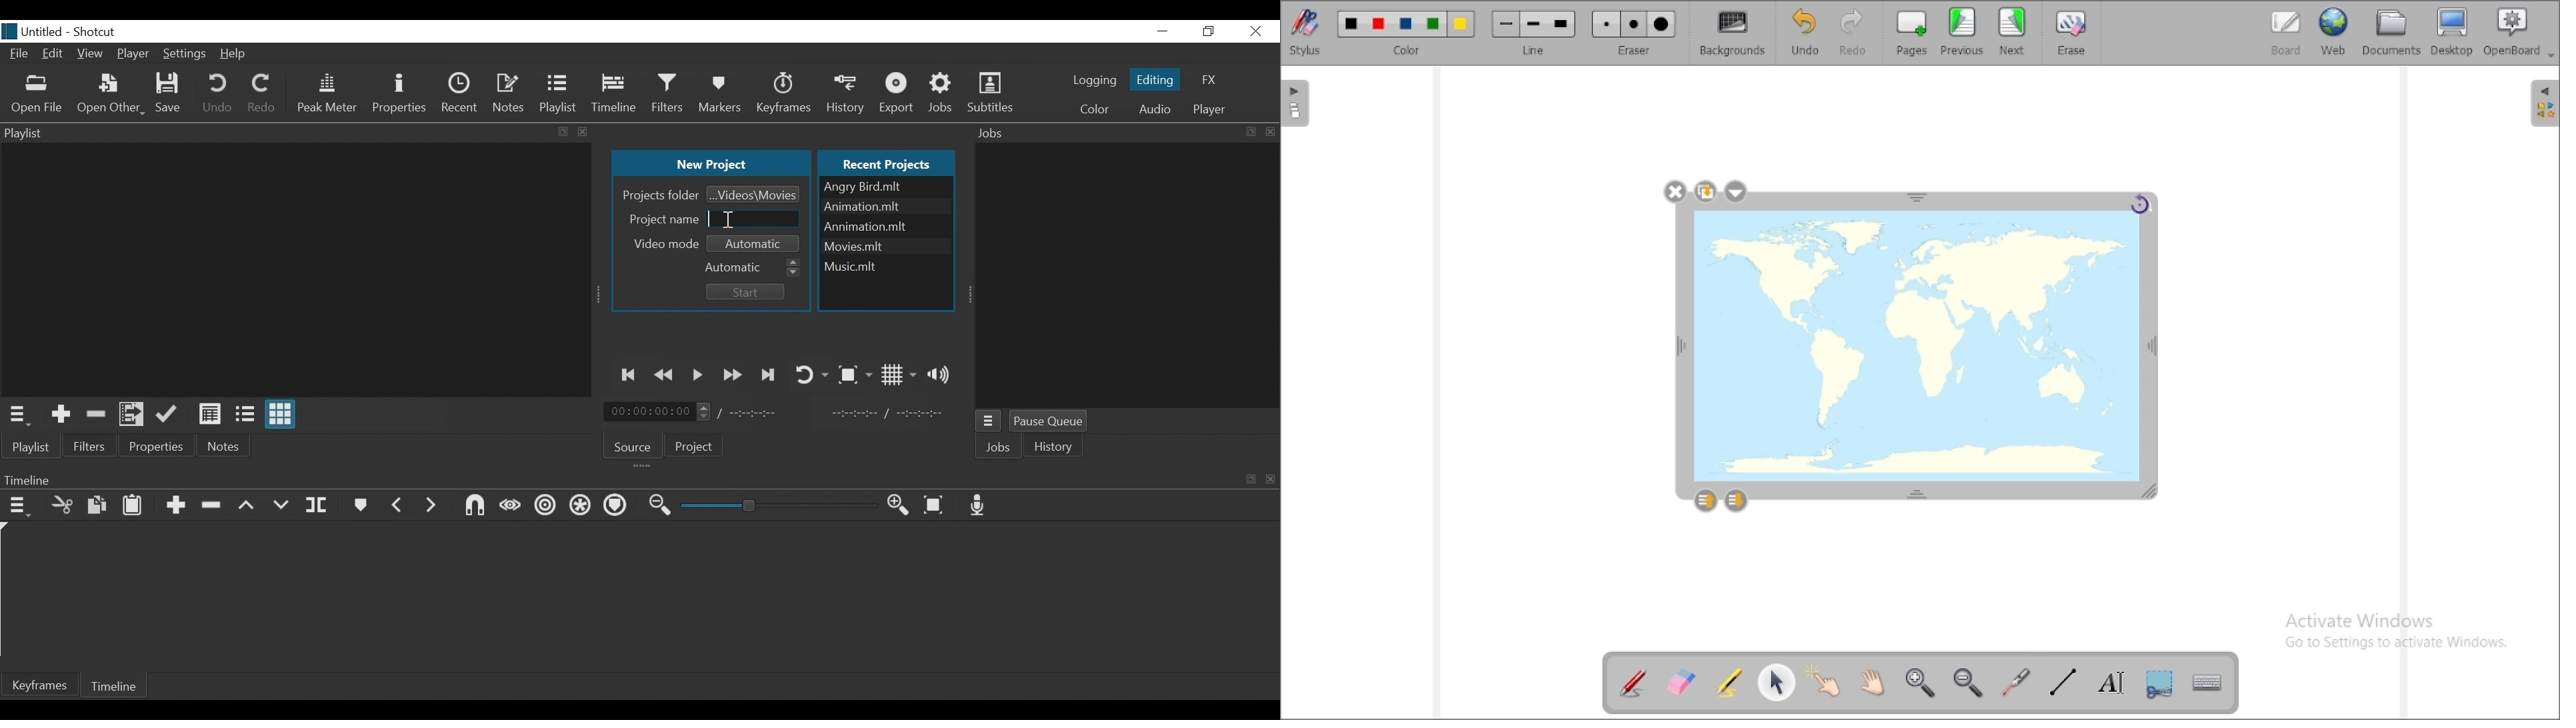 The image size is (2576, 728). Describe the element at coordinates (37, 94) in the screenshot. I see `Open File` at that location.